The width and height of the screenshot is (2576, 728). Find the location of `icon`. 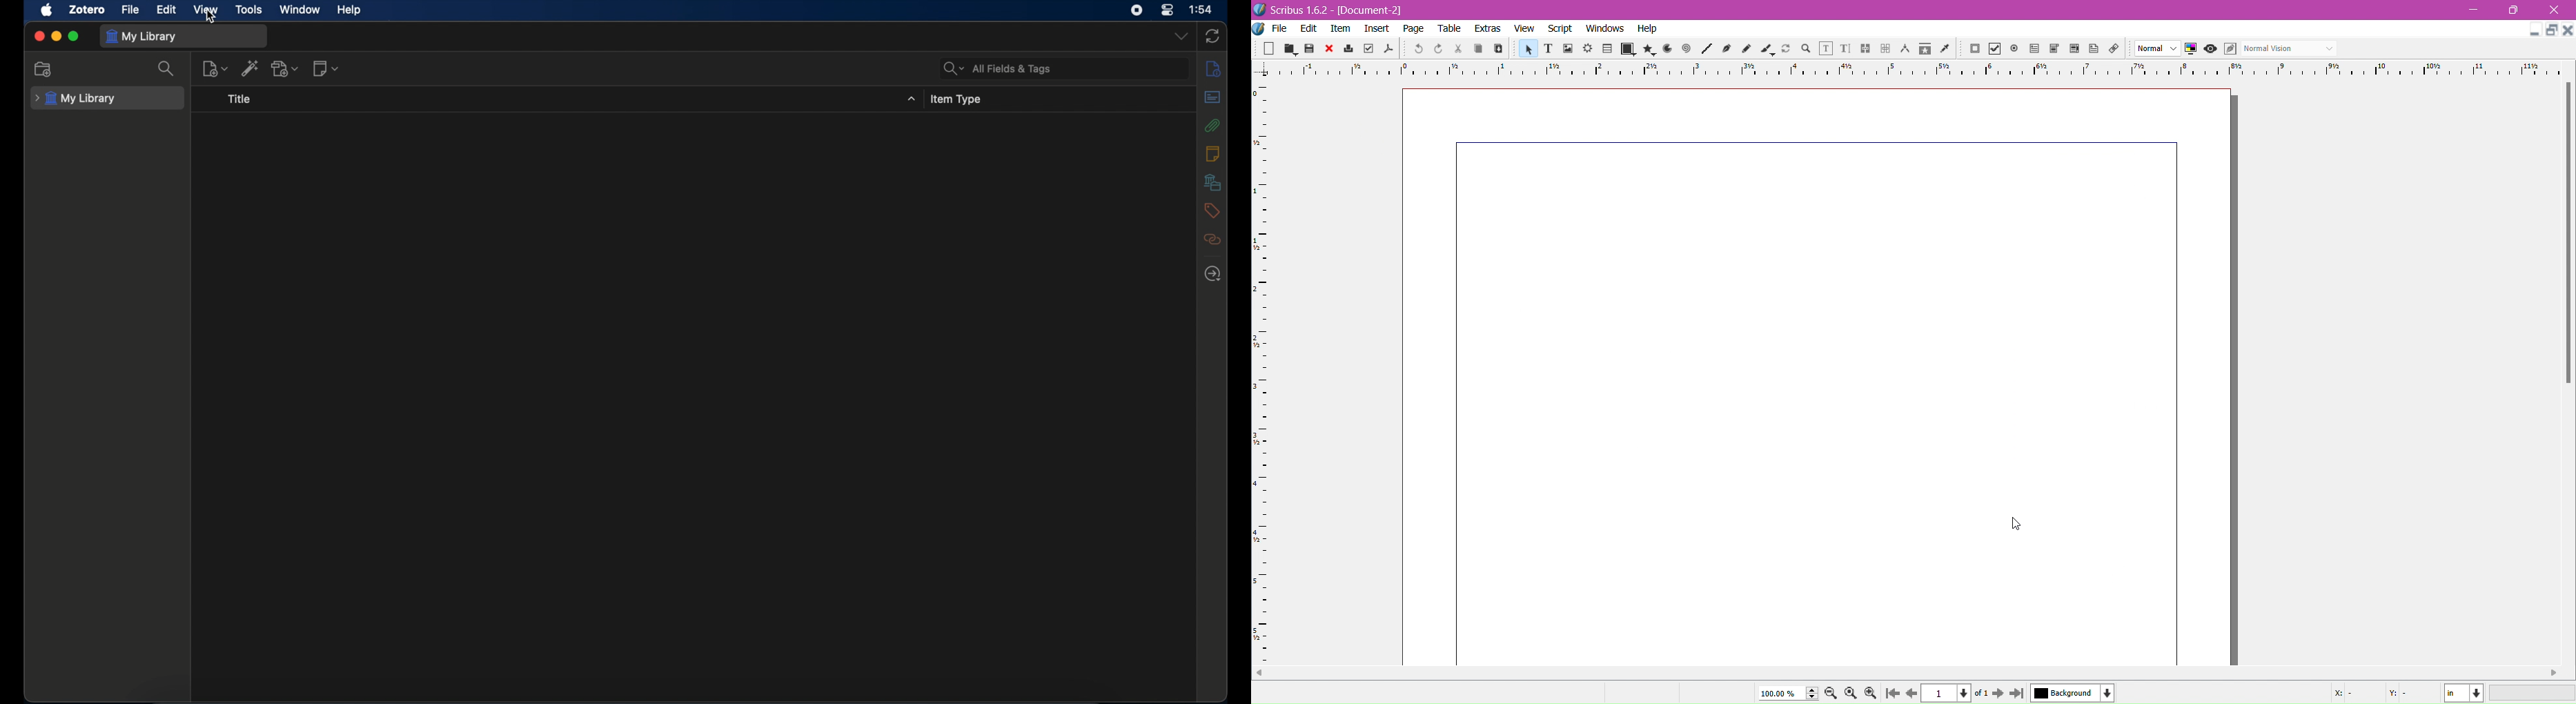

icon is located at coordinates (1330, 47).